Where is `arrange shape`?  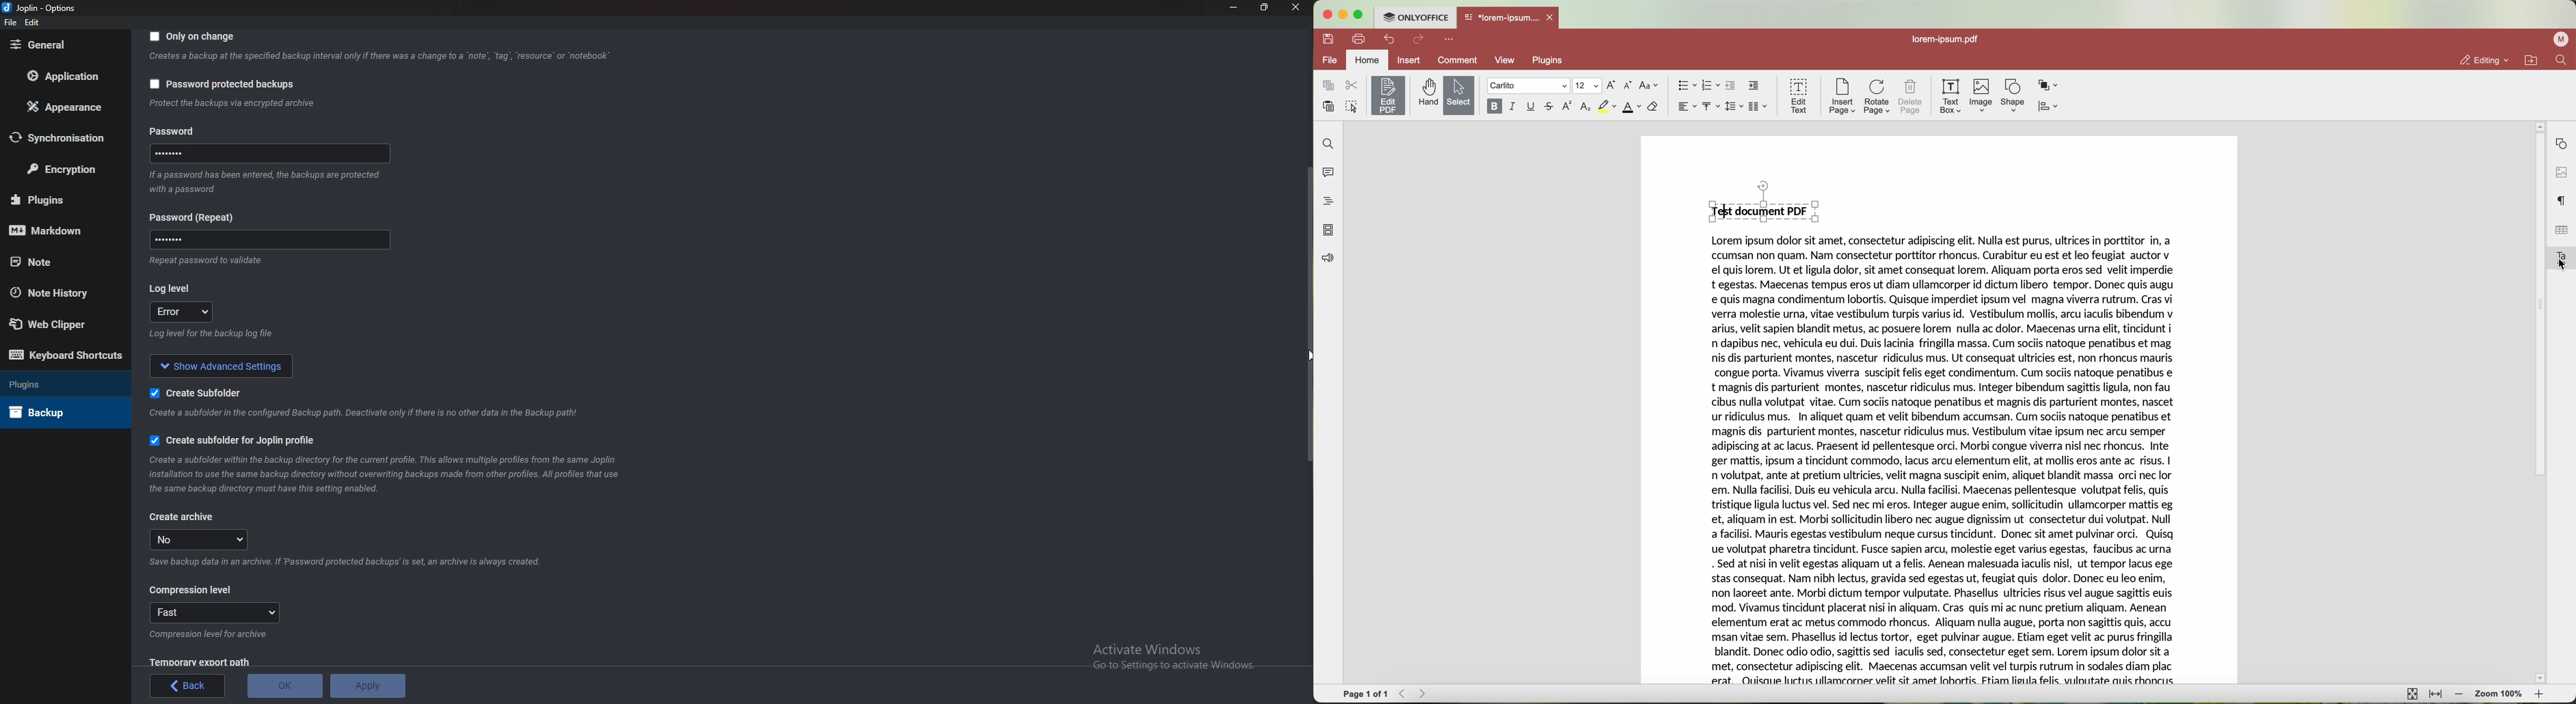
arrange shape is located at coordinates (2049, 86).